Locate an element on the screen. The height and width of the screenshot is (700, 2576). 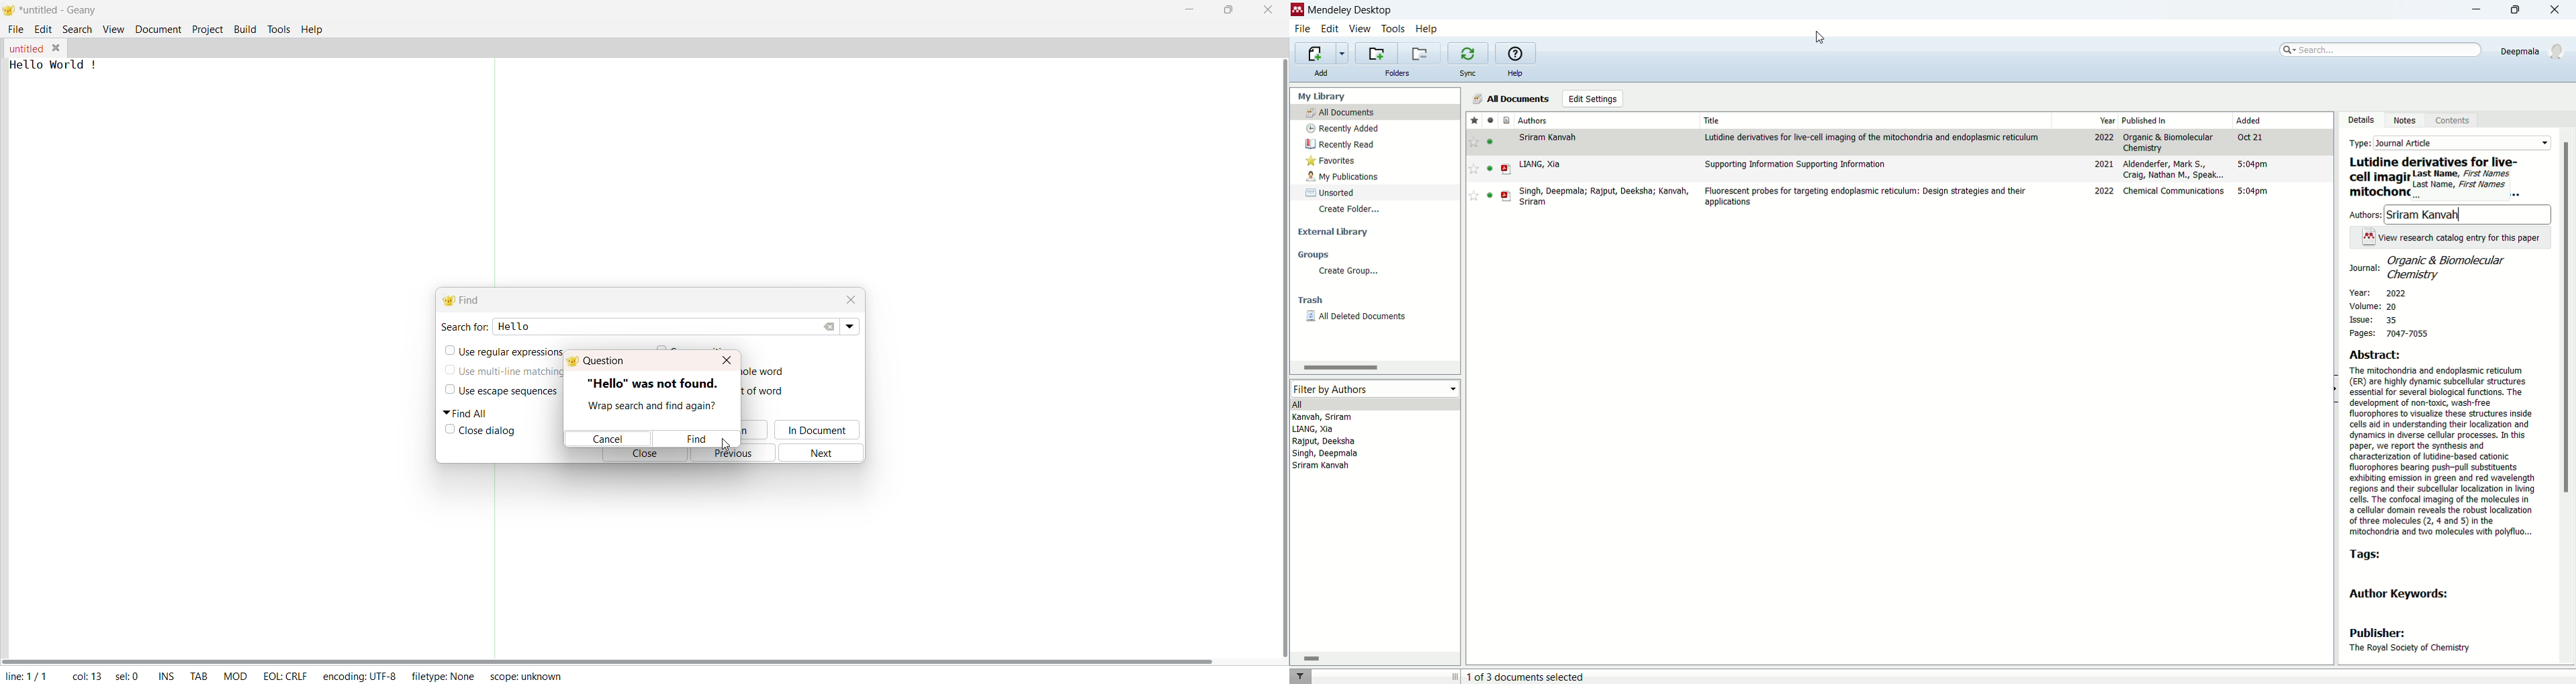
Oct 21 is located at coordinates (2254, 139).